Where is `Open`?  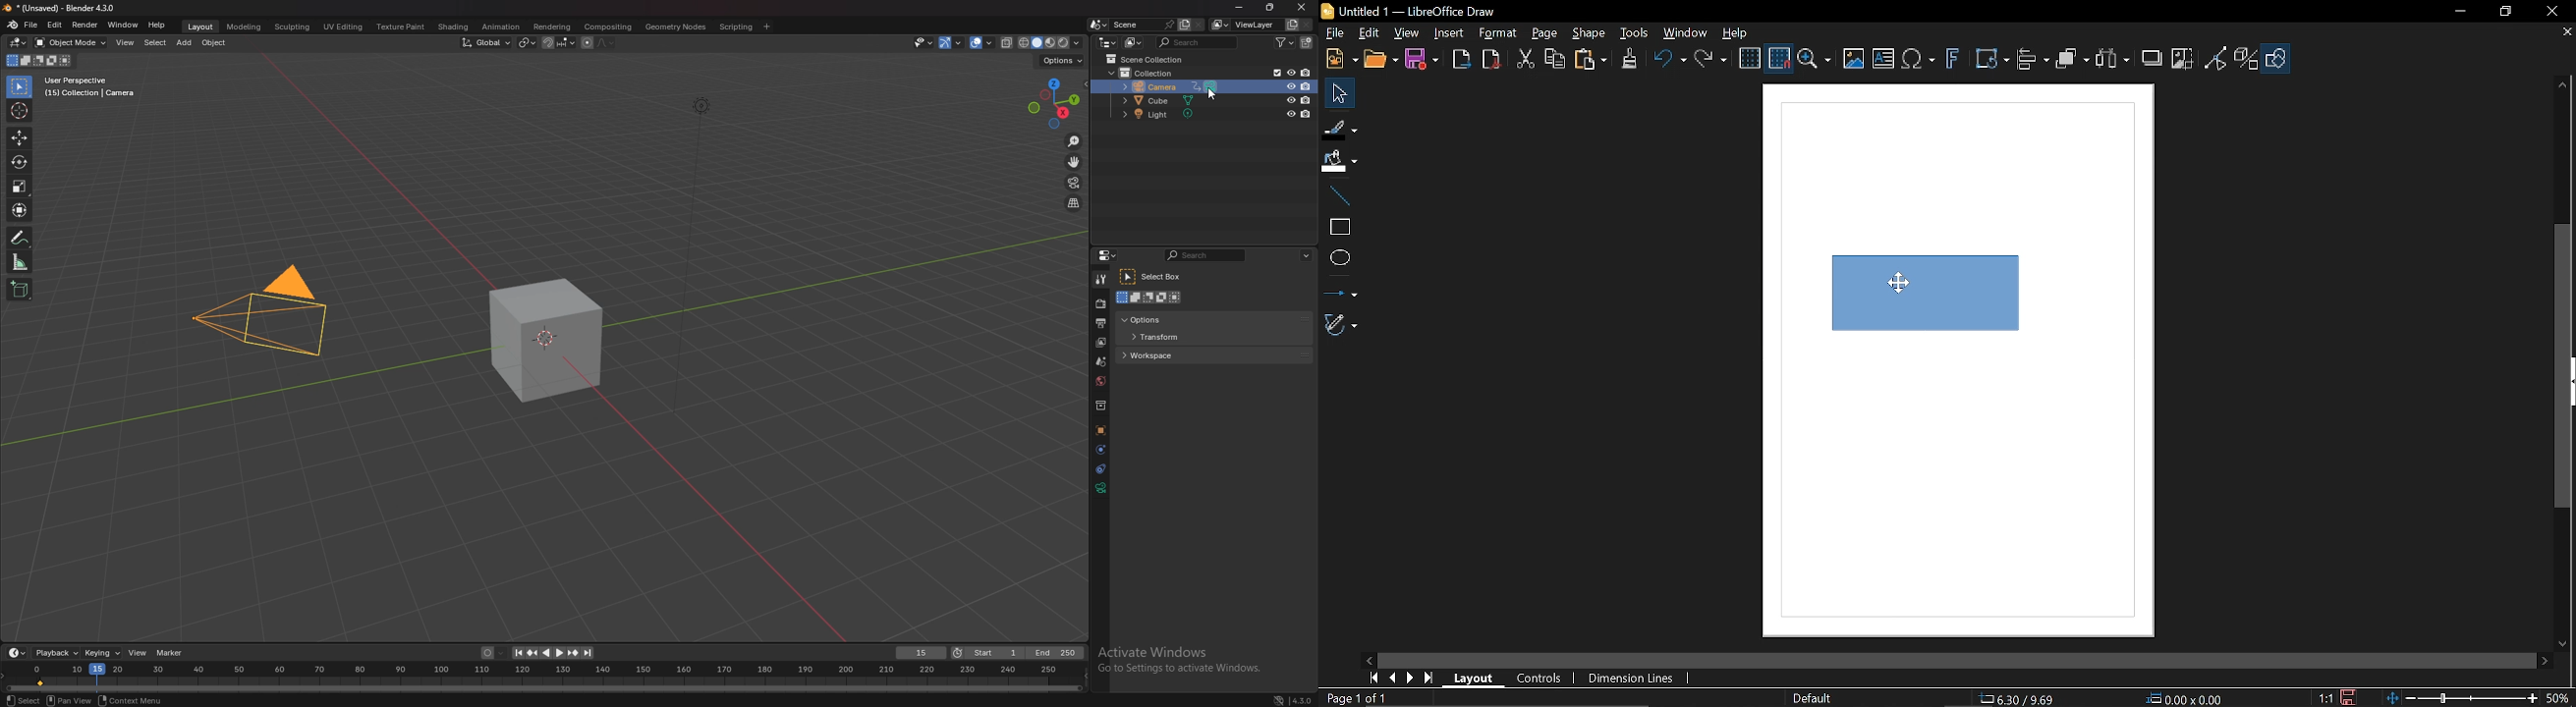
Open is located at coordinates (1382, 60).